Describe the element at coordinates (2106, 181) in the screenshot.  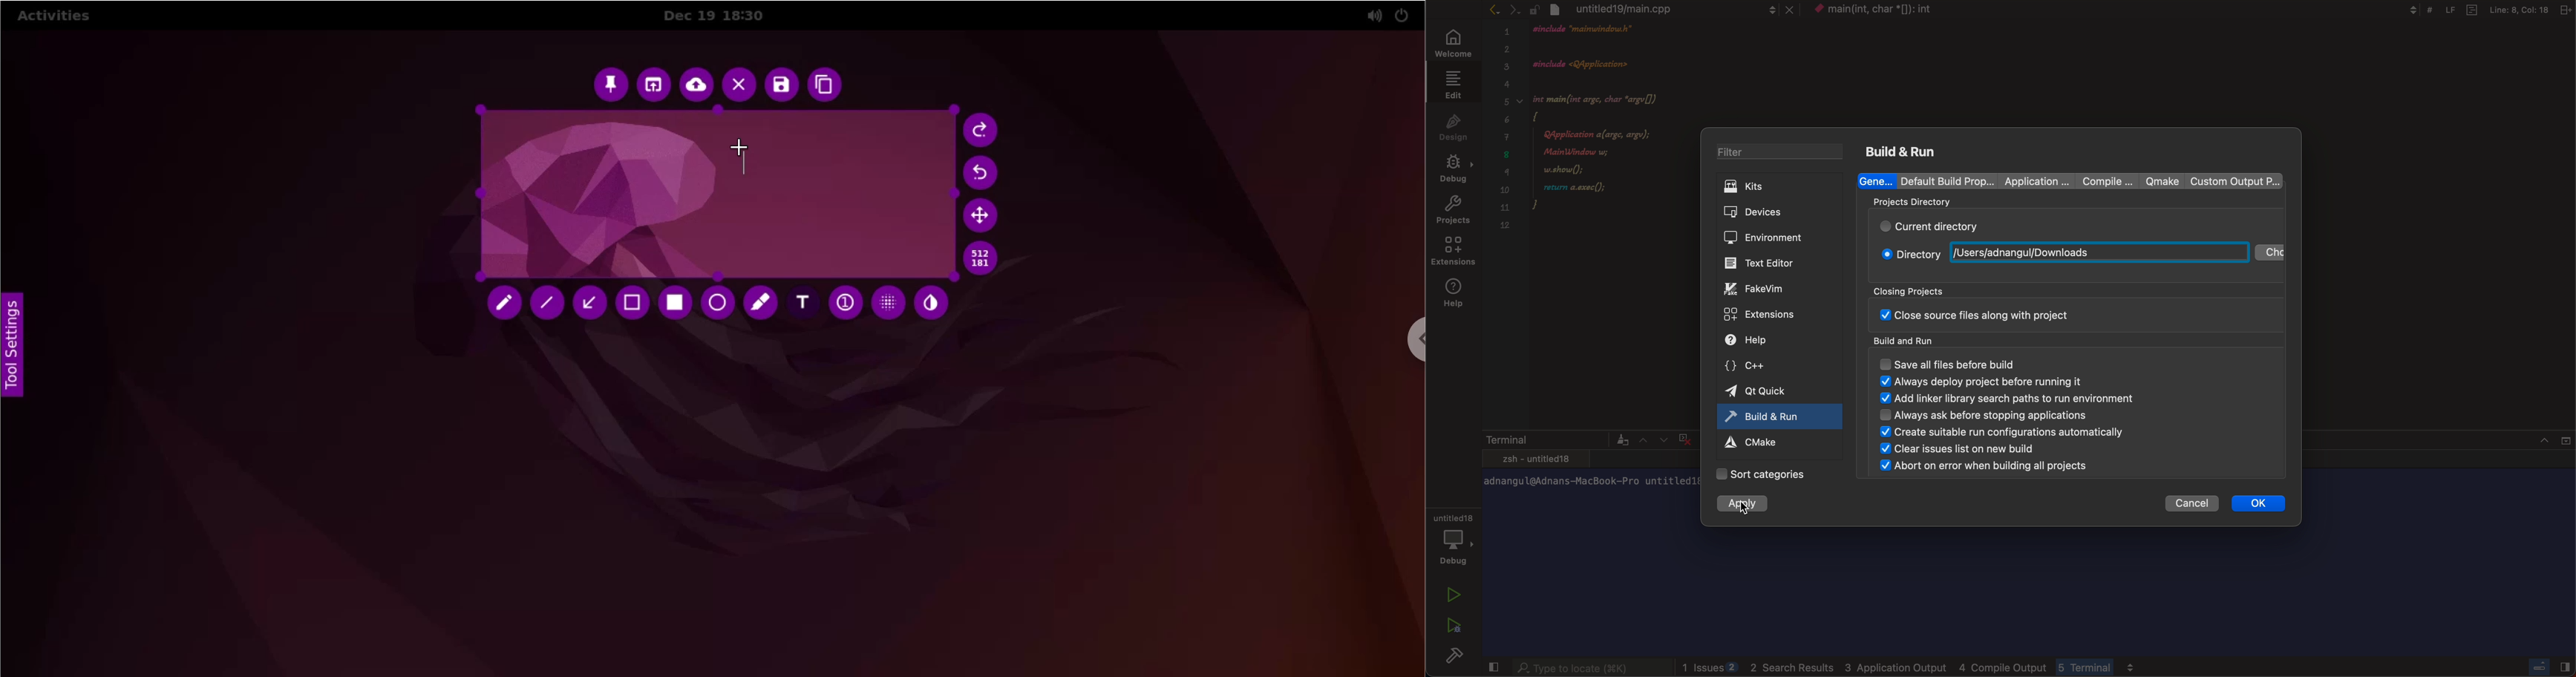
I see `compile` at that location.